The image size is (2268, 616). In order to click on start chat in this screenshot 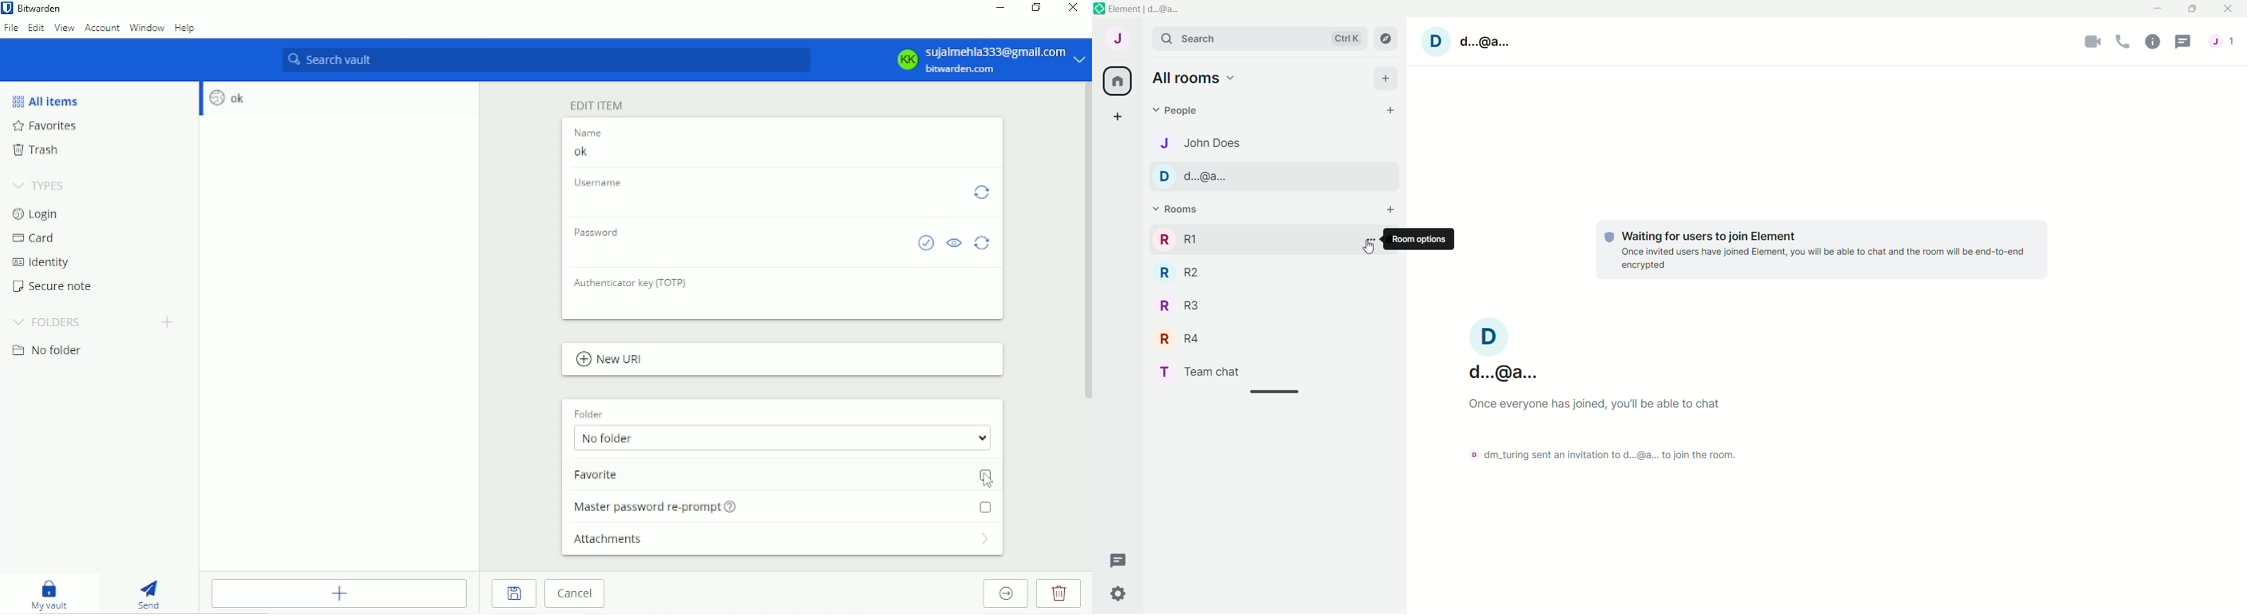, I will do `click(1393, 113)`.